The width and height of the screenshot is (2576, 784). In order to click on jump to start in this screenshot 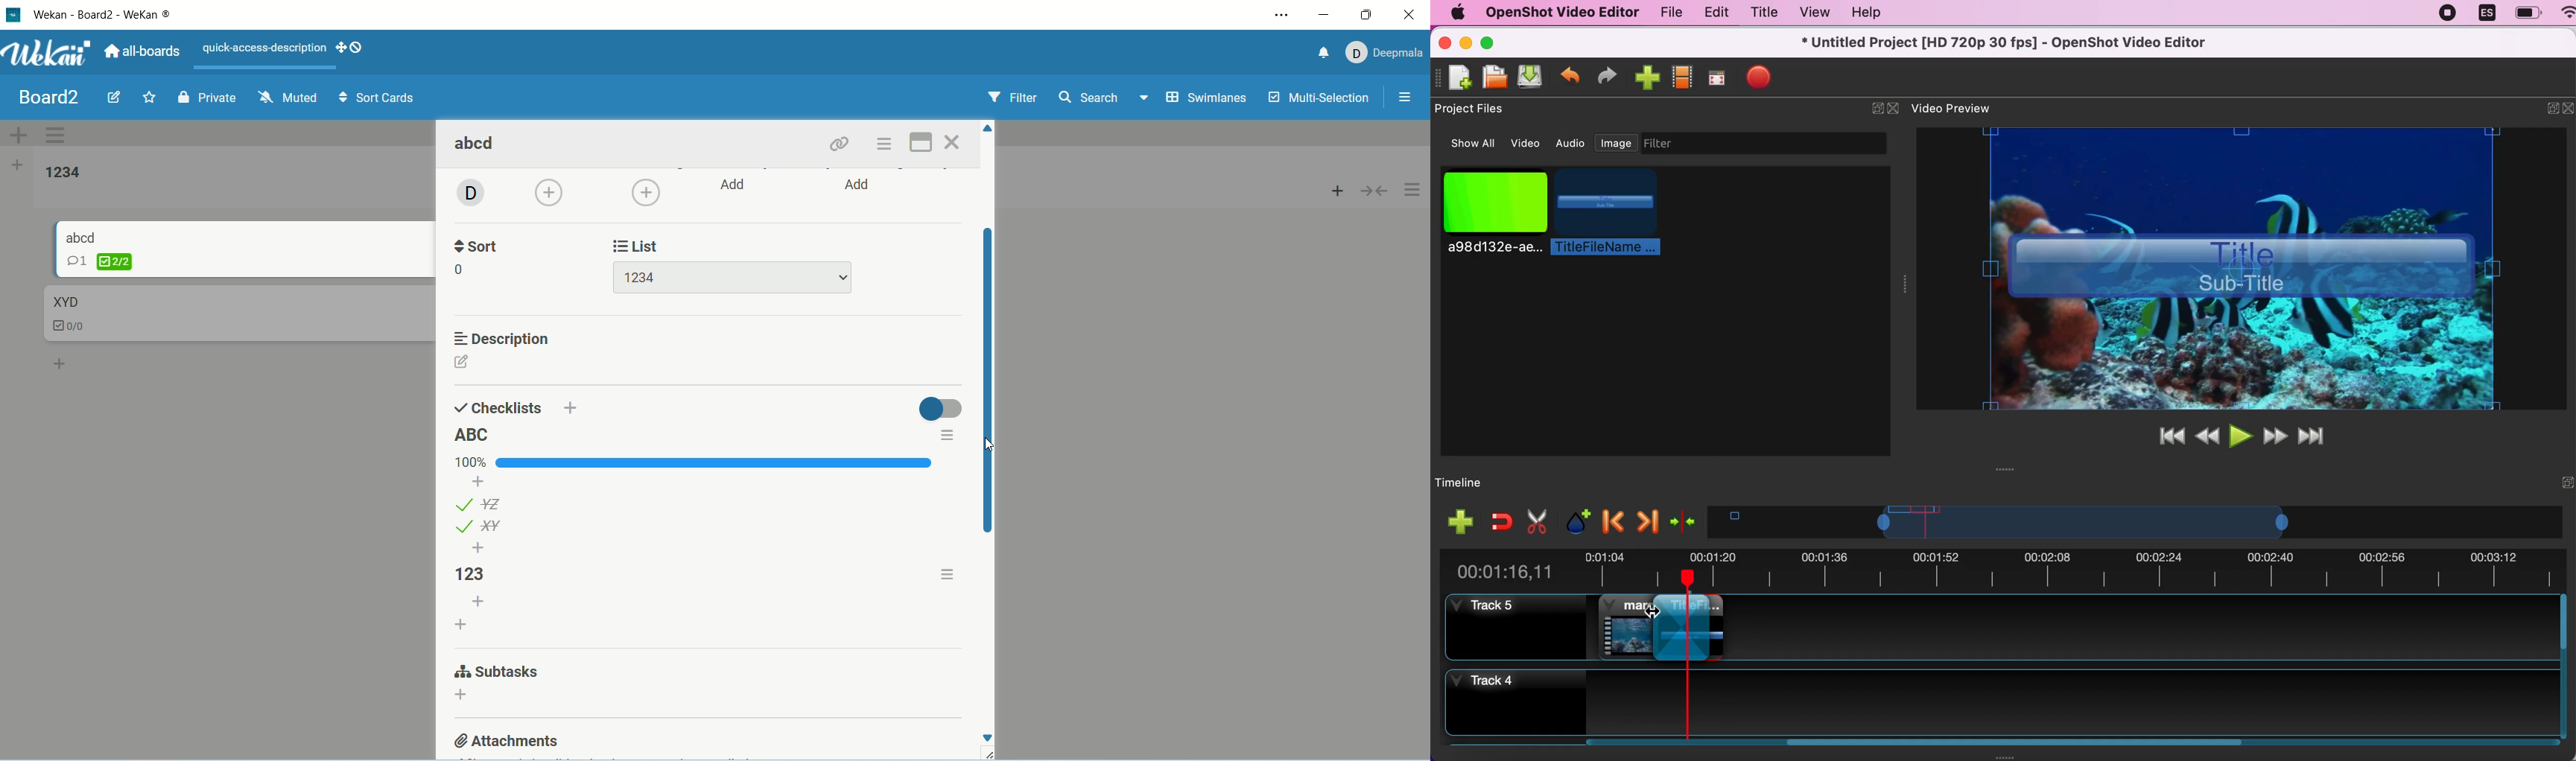, I will do `click(2169, 436)`.